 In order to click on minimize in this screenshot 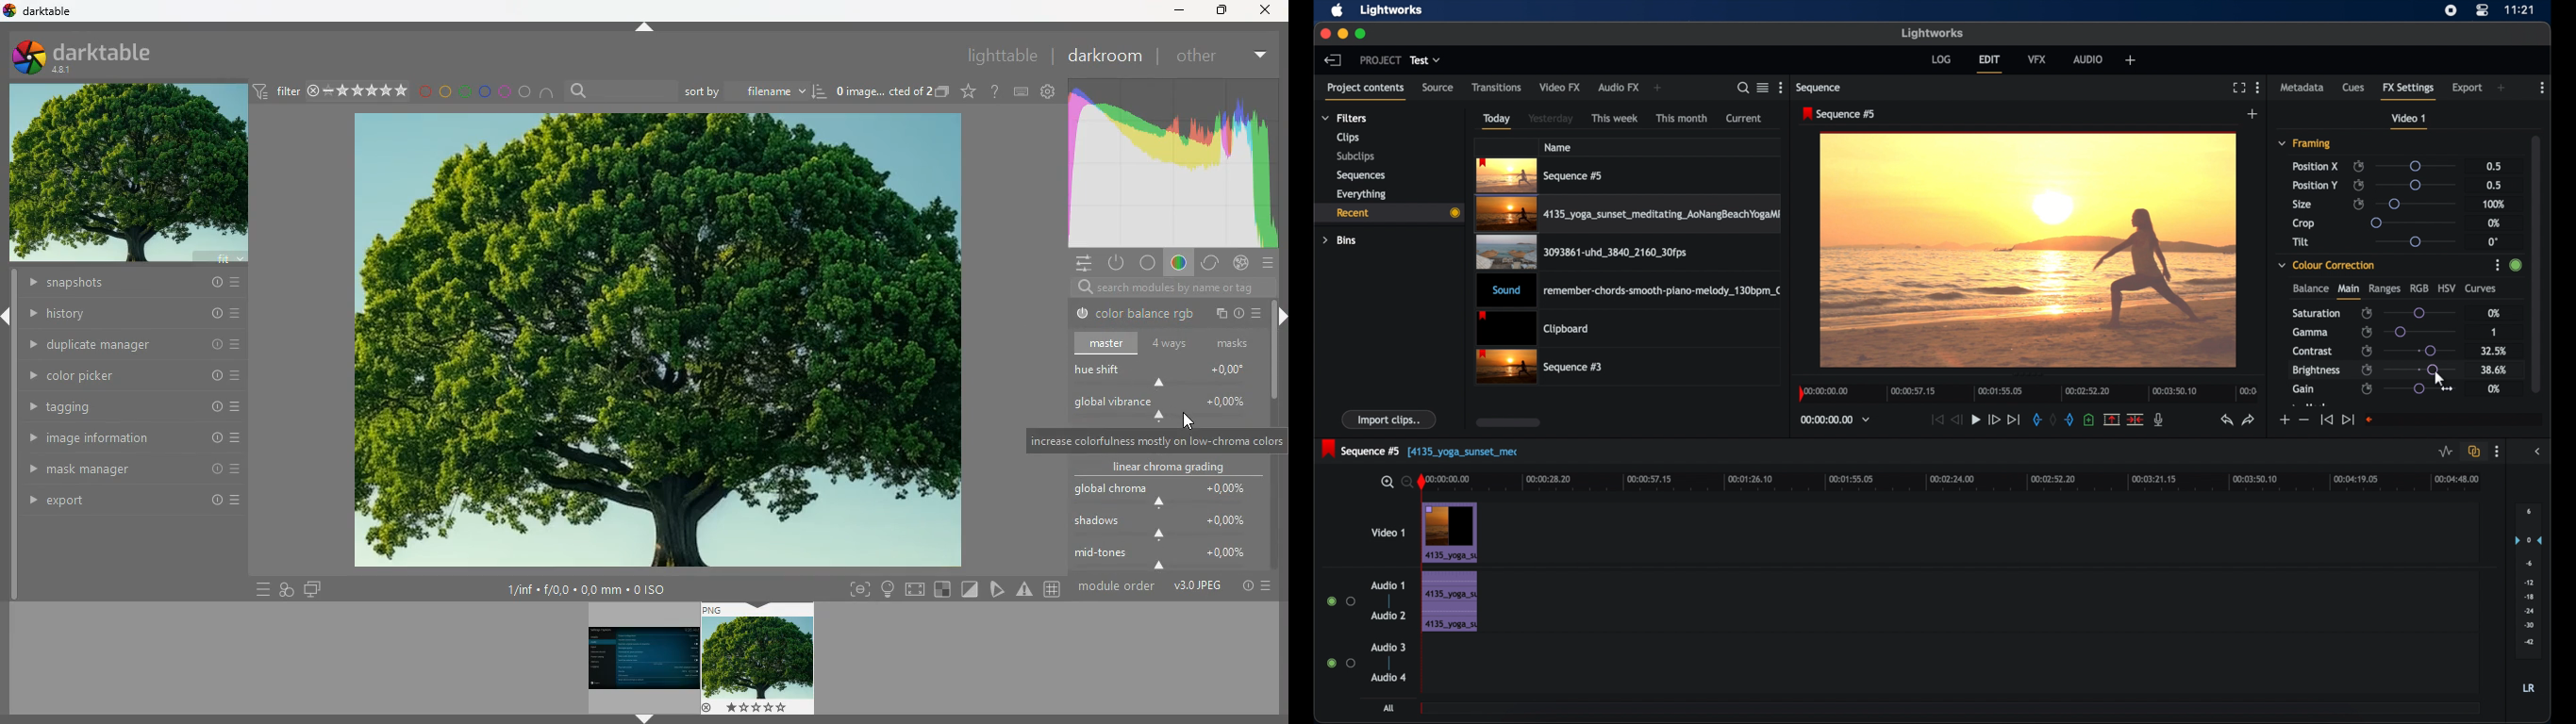, I will do `click(1176, 11)`.